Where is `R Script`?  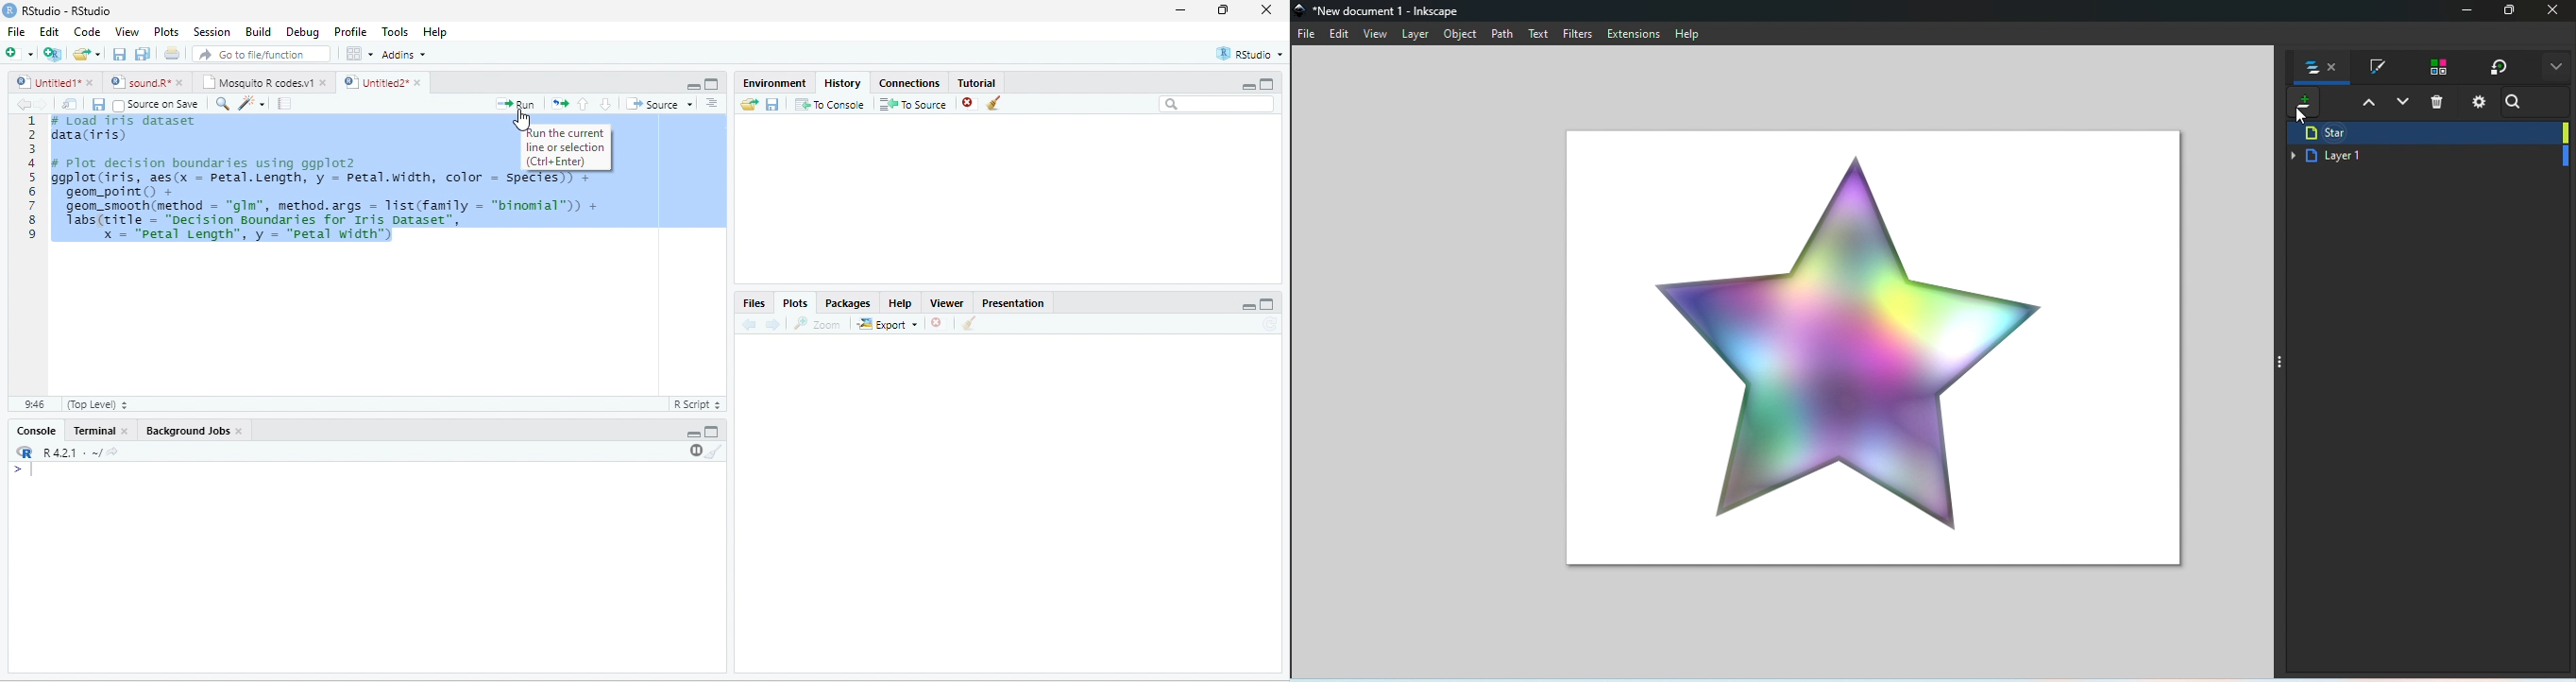 R Script is located at coordinates (696, 404).